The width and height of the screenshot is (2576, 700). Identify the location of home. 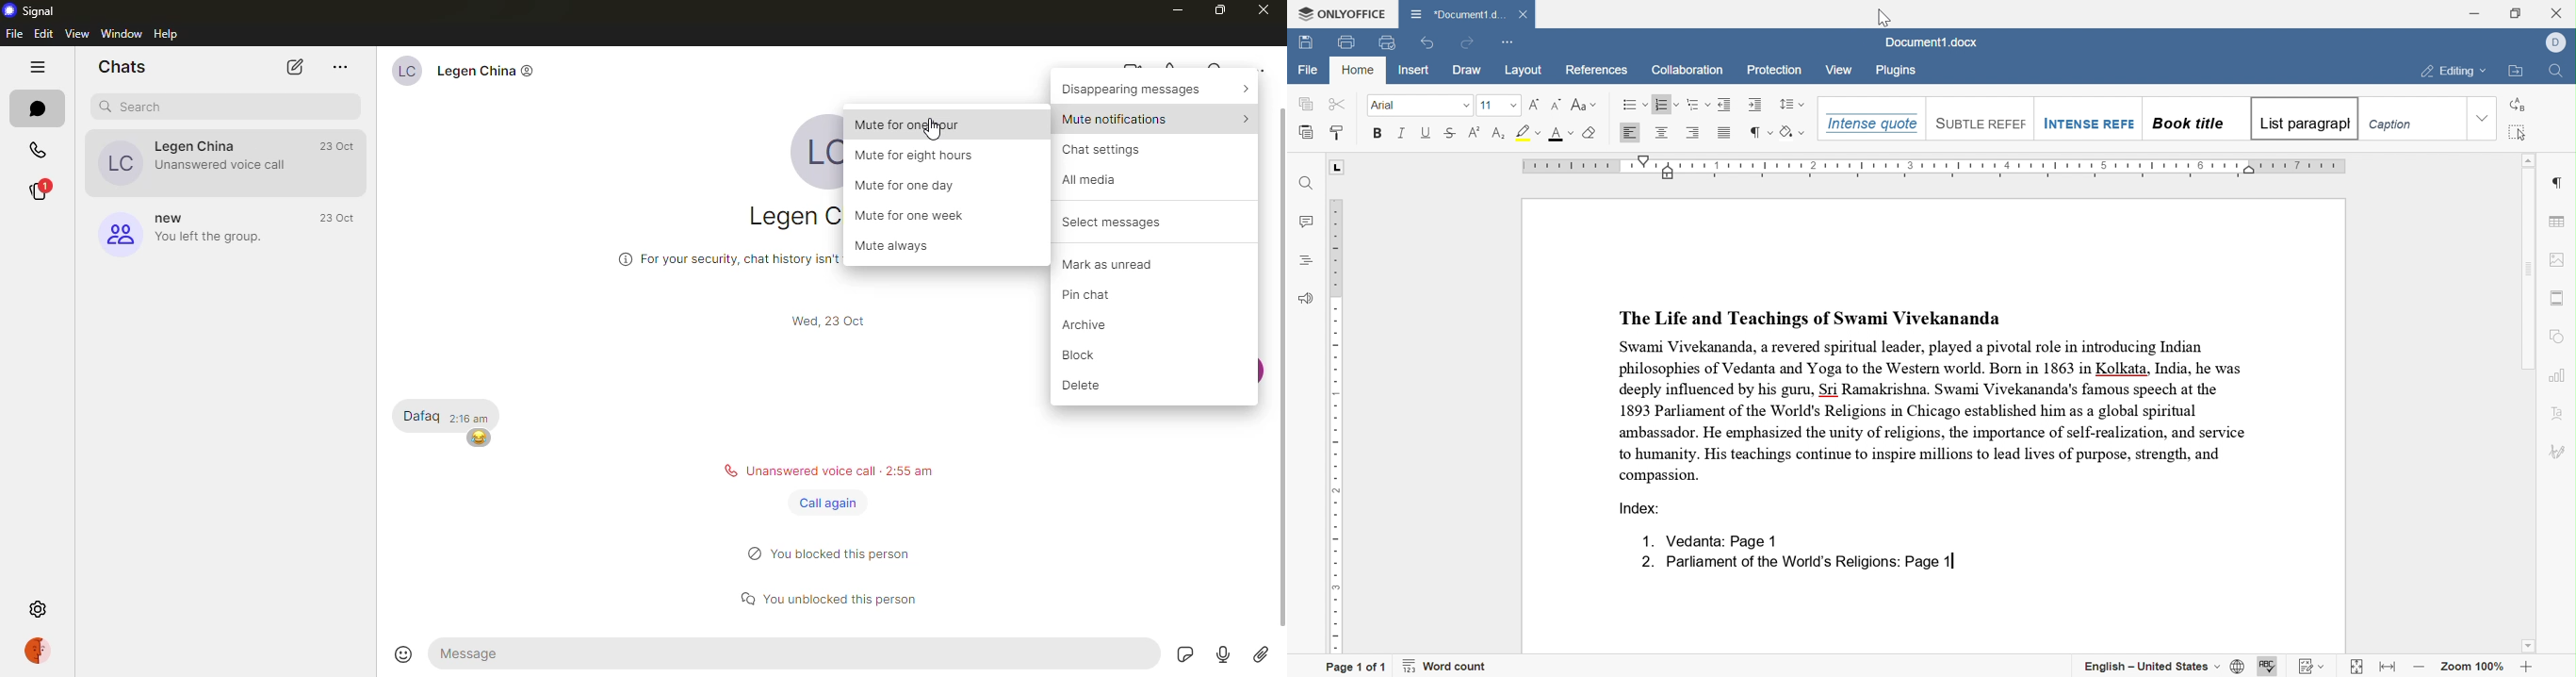
(1358, 69).